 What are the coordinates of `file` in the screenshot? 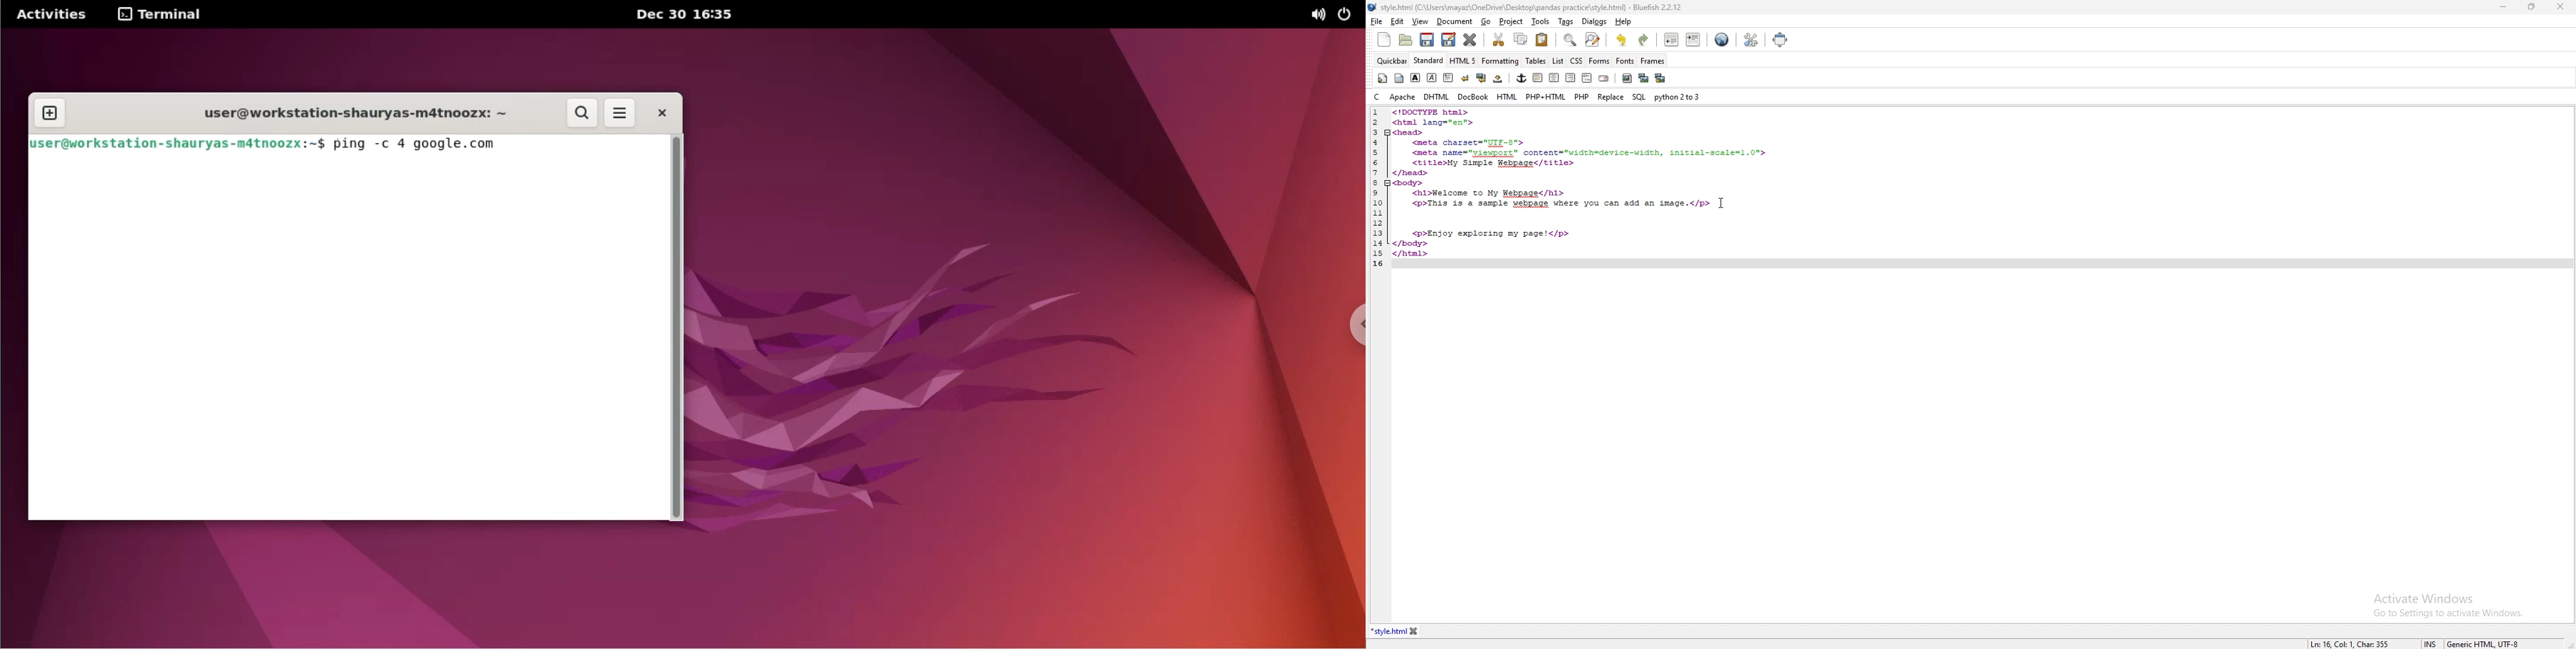 It's located at (1377, 21).